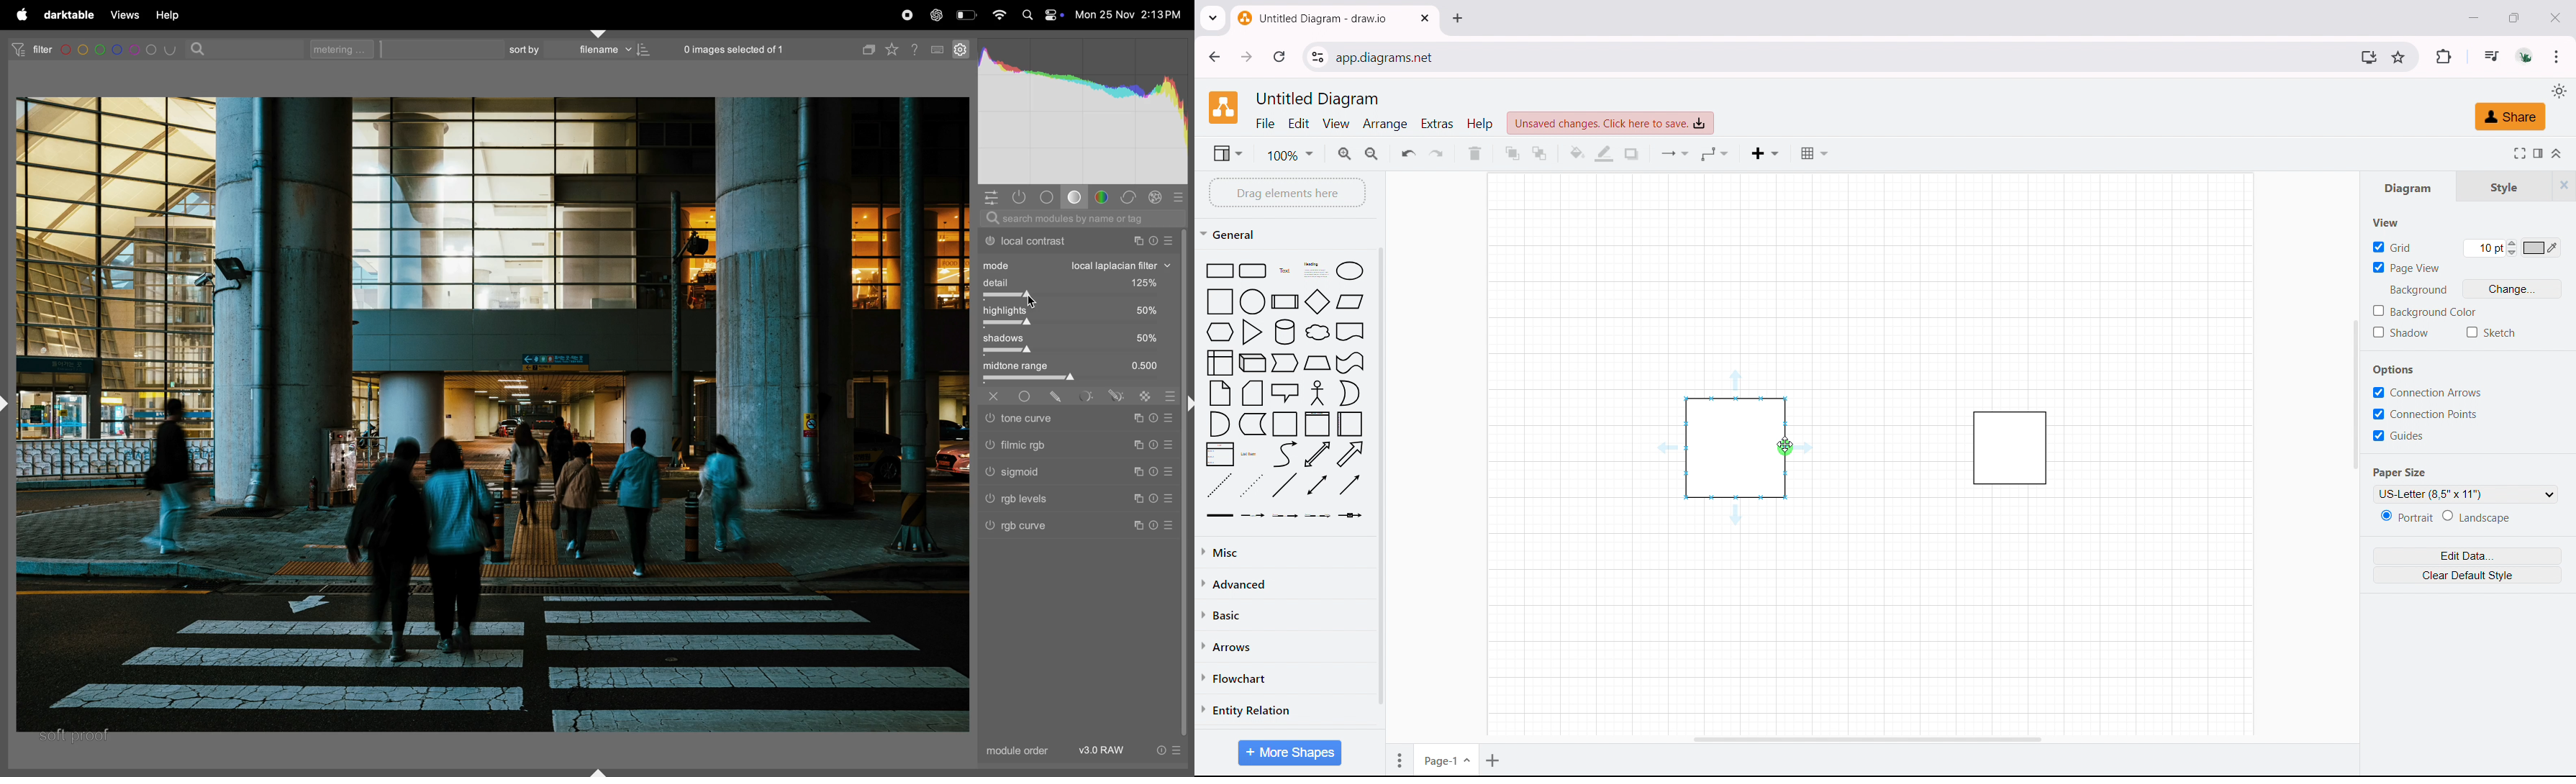 The width and height of the screenshot is (2576, 784). What do you see at coordinates (1289, 155) in the screenshot?
I see `zoom level` at bounding box center [1289, 155].